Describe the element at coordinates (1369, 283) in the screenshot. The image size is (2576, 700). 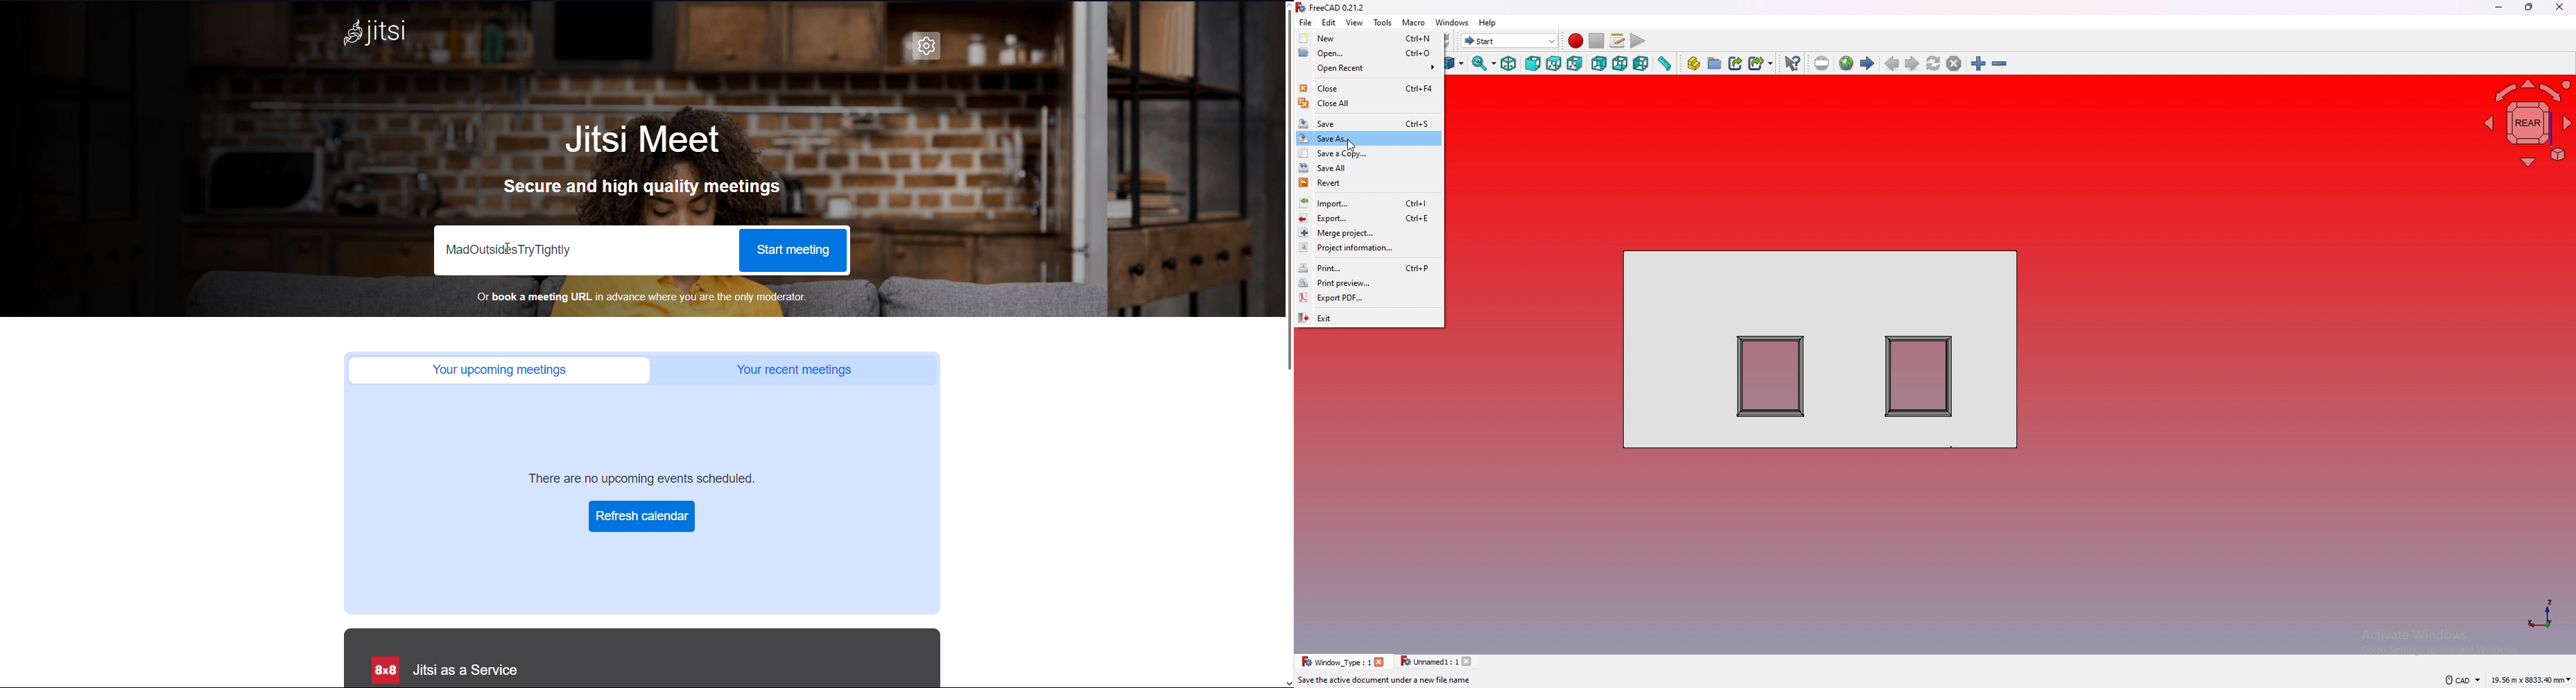
I see `print preview` at that location.